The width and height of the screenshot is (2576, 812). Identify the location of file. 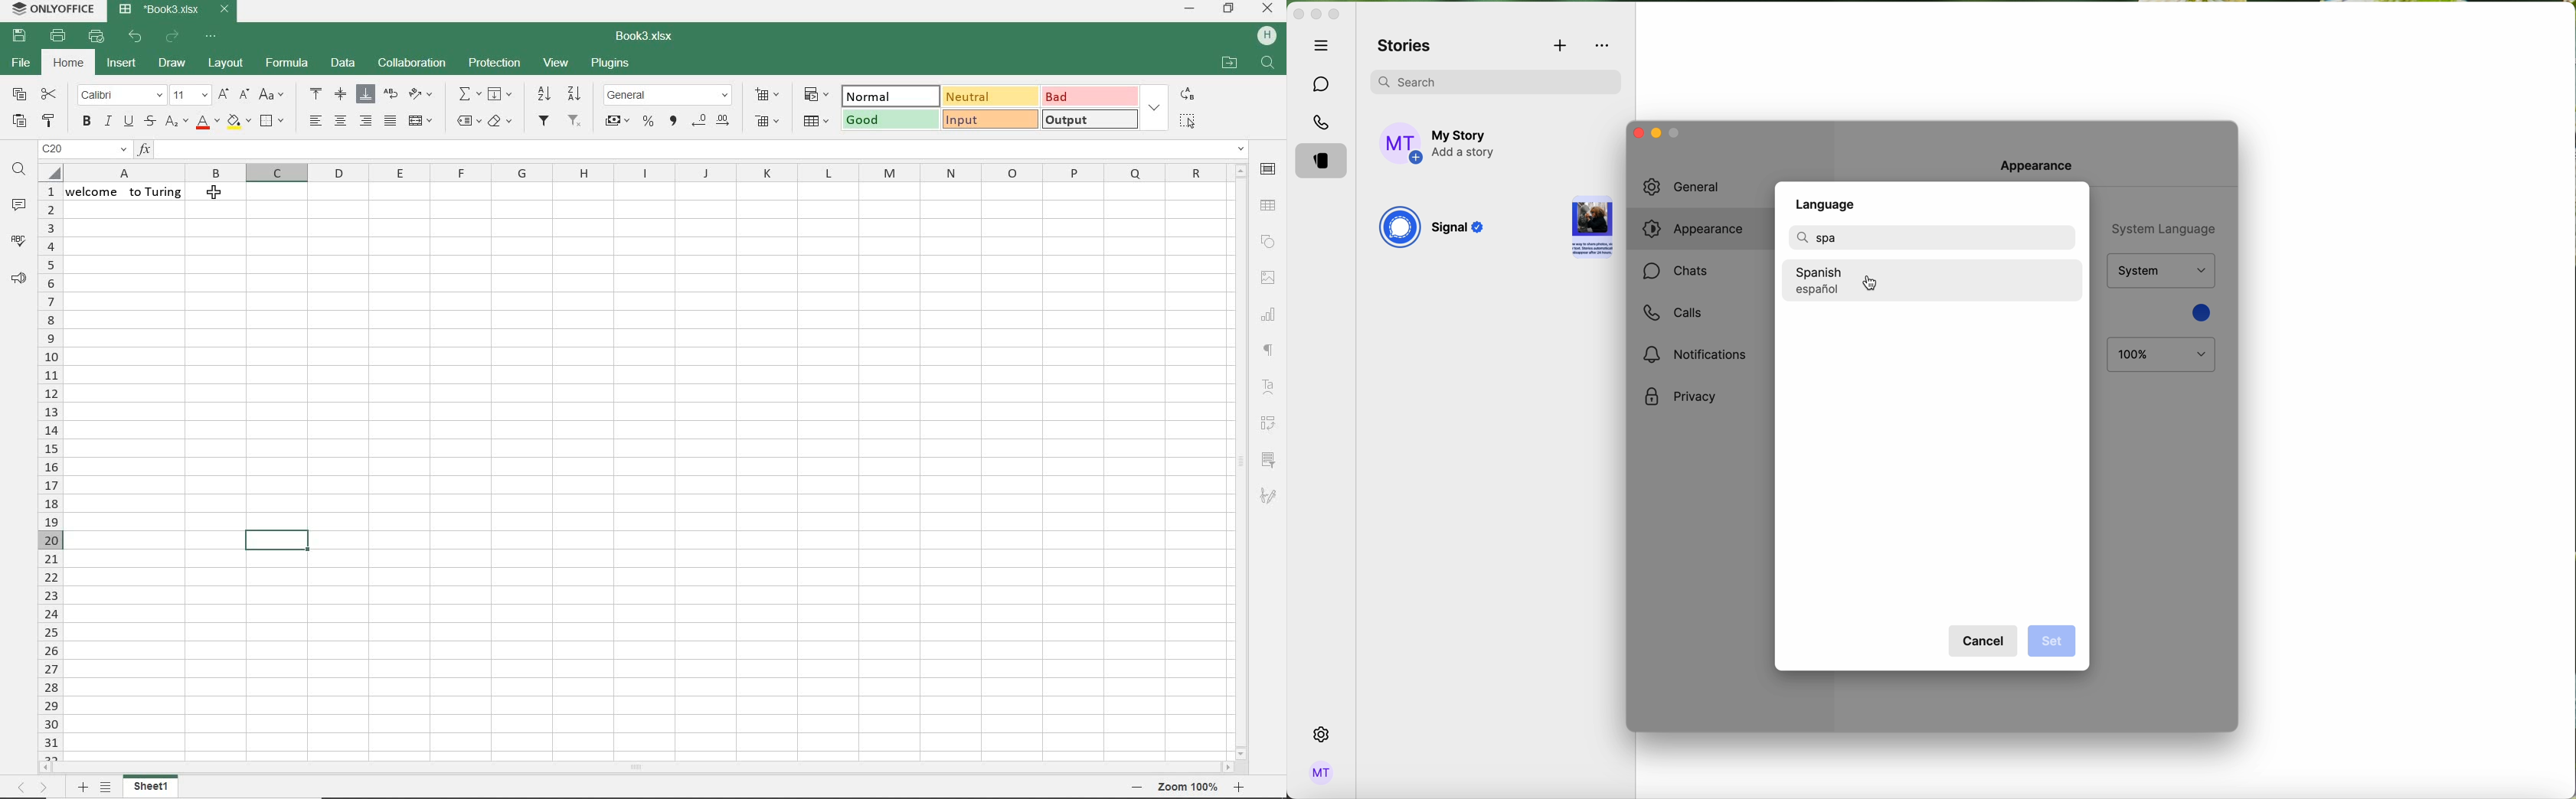
(21, 64).